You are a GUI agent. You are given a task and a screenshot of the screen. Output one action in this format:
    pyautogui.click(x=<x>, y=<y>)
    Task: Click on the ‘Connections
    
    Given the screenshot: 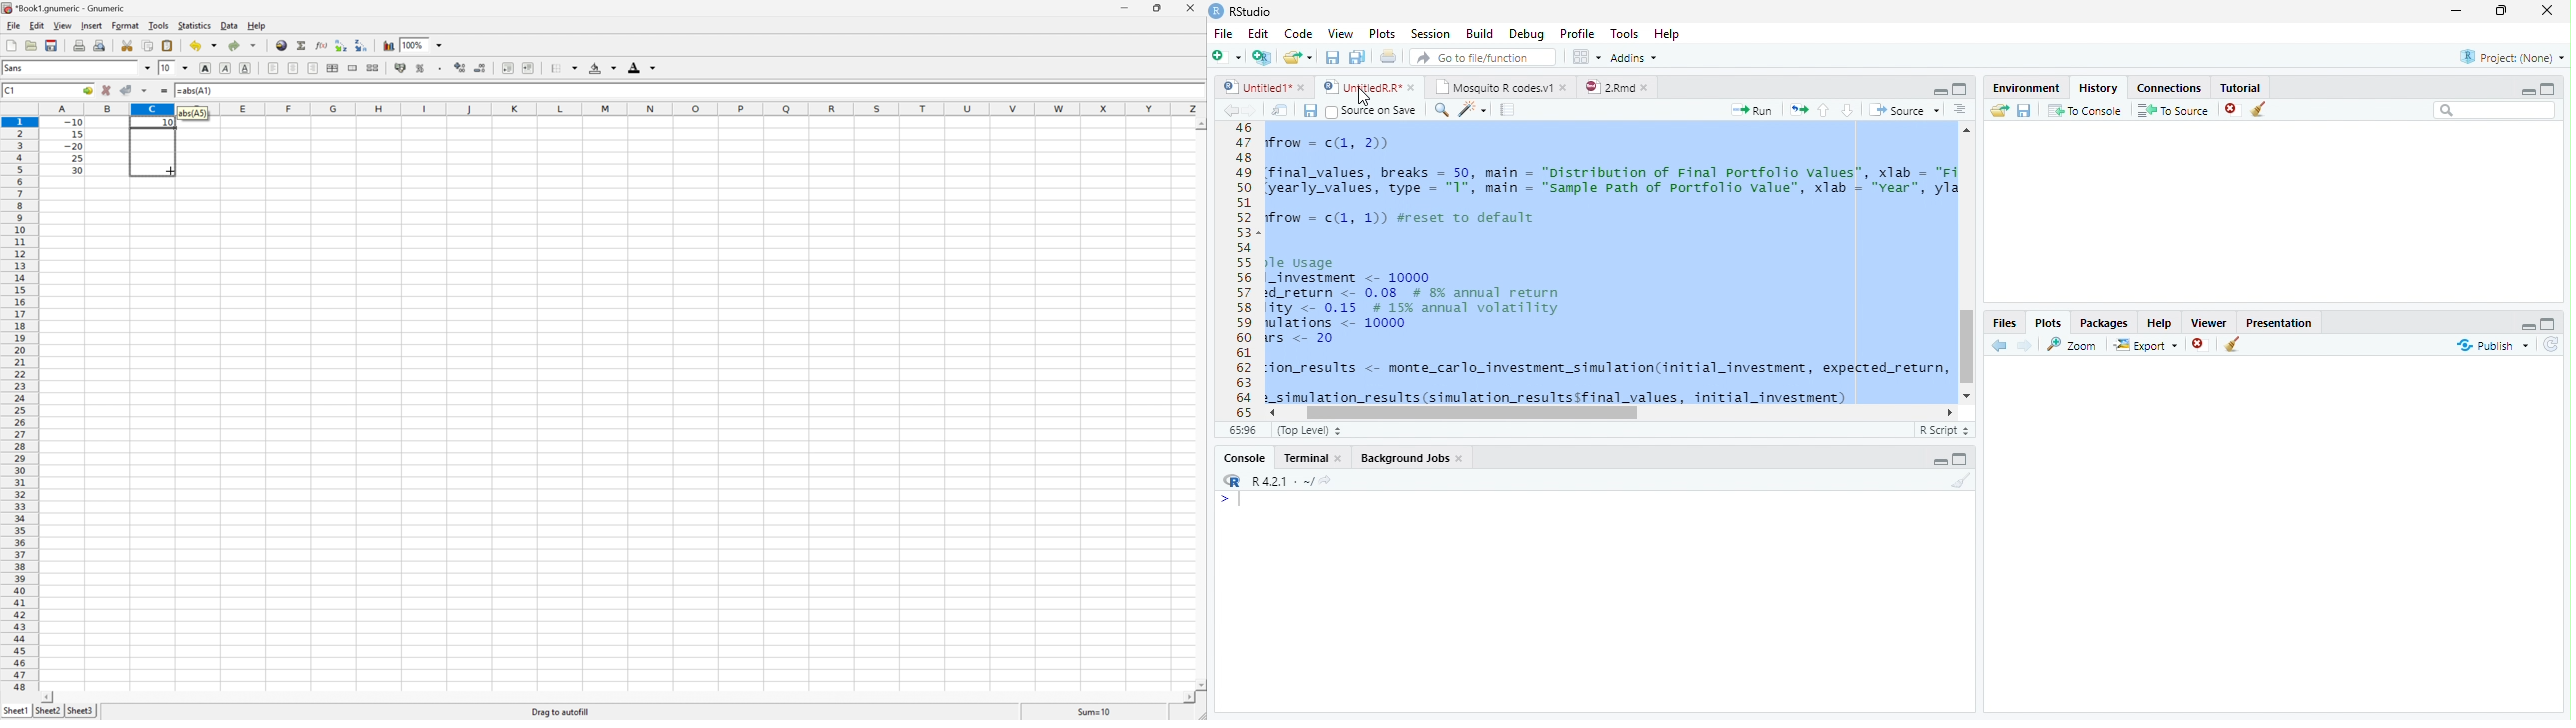 What is the action you would take?
    pyautogui.click(x=2166, y=86)
    